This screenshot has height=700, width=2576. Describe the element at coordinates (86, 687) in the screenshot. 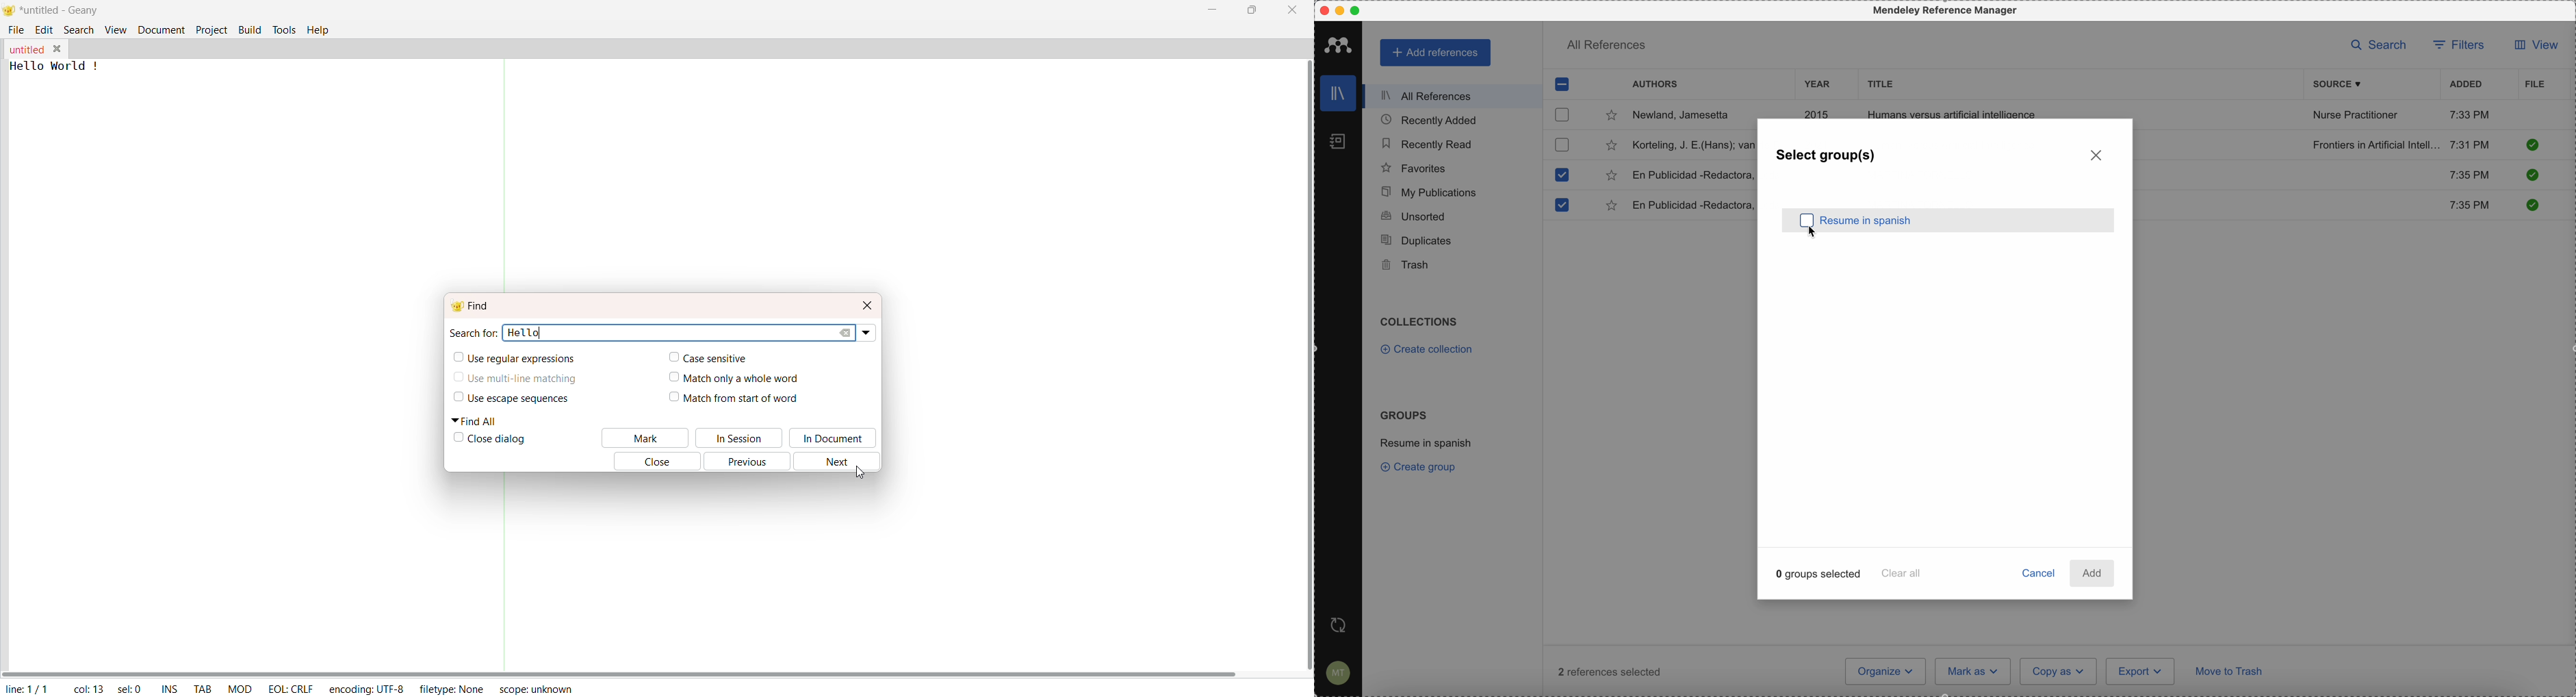

I see `Col: 13` at that location.